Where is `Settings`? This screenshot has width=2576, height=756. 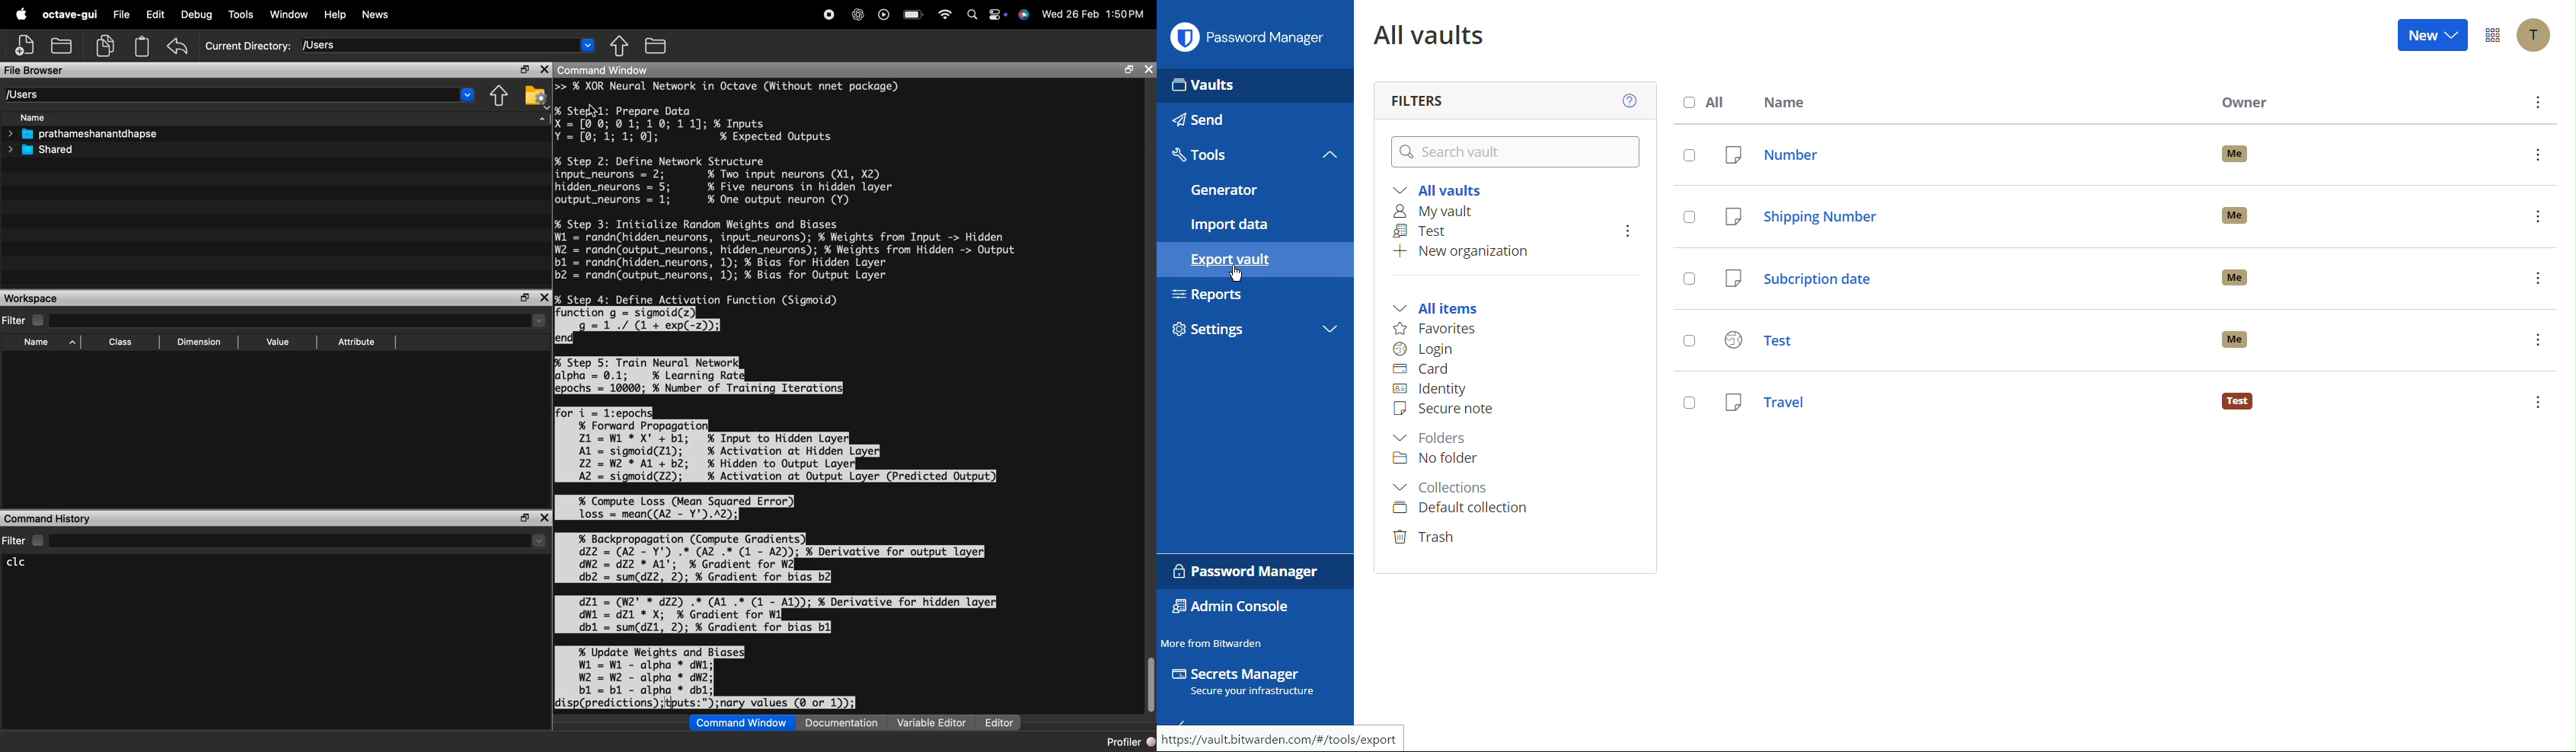
Settings is located at coordinates (1258, 330).